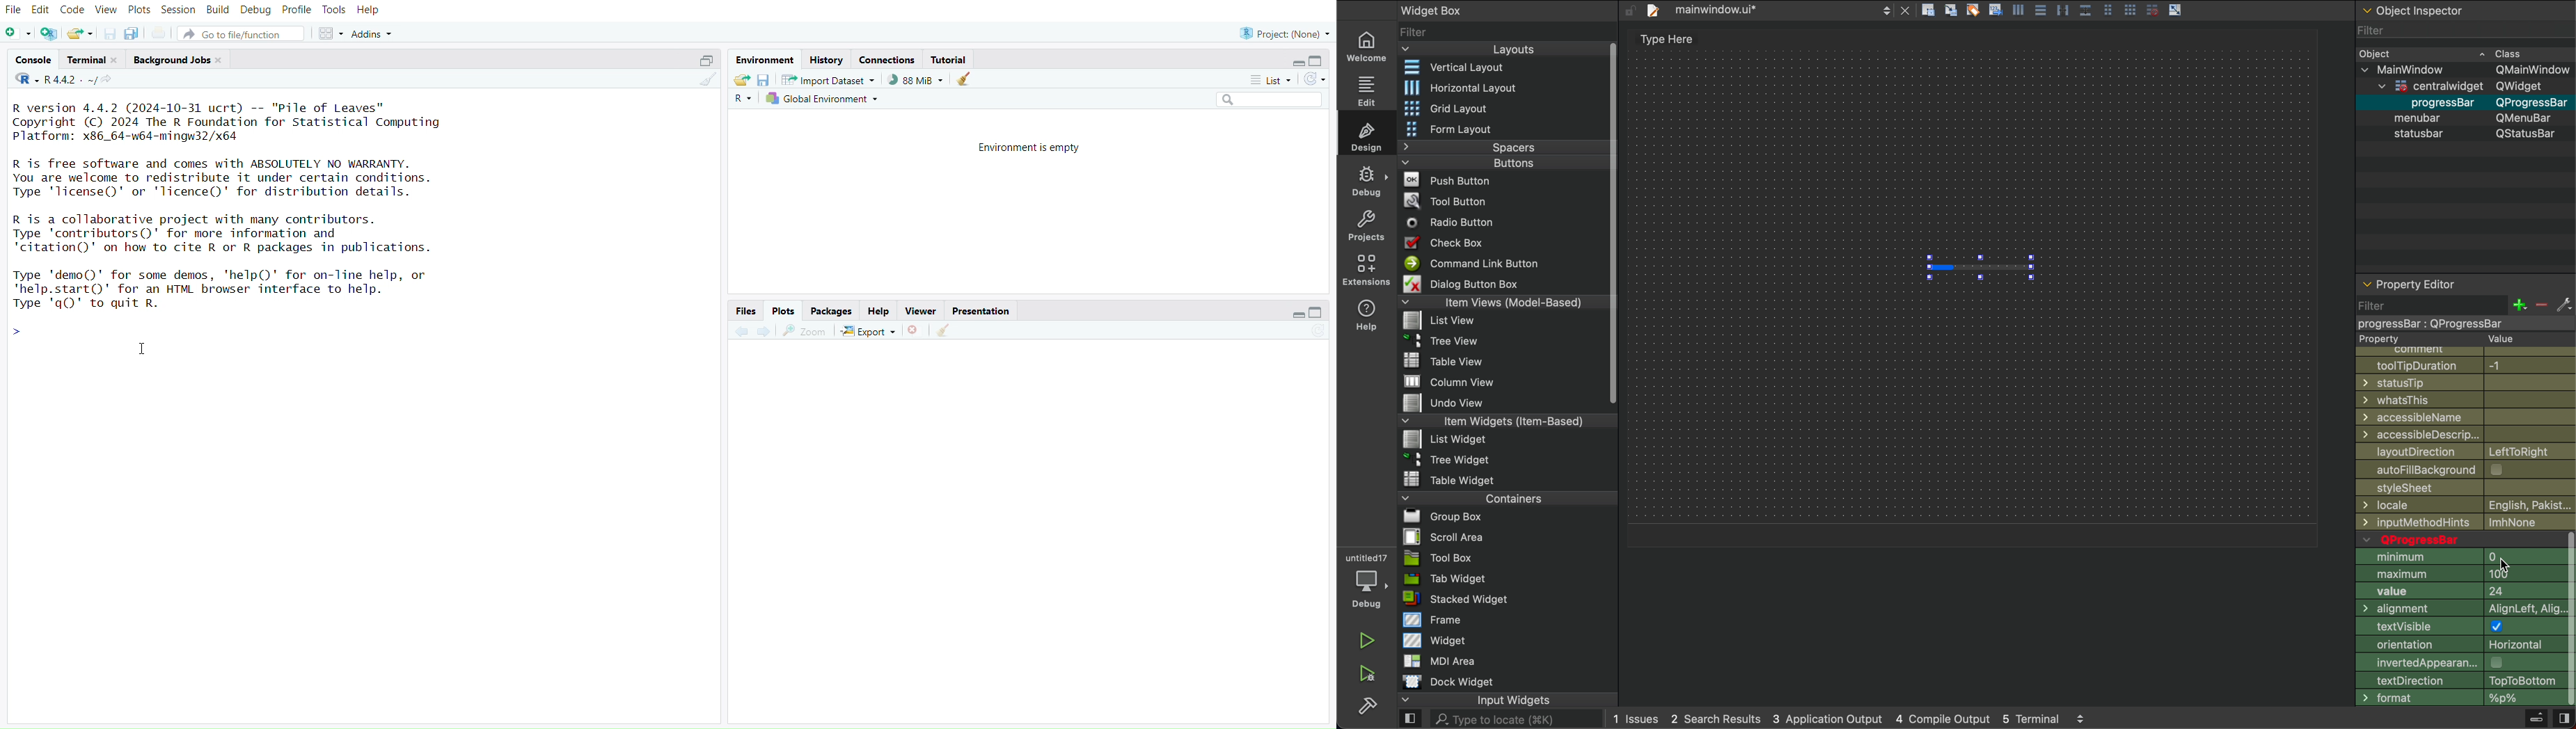 This screenshot has height=756, width=2576. What do you see at coordinates (763, 60) in the screenshot?
I see `environment` at bounding box center [763, 60].